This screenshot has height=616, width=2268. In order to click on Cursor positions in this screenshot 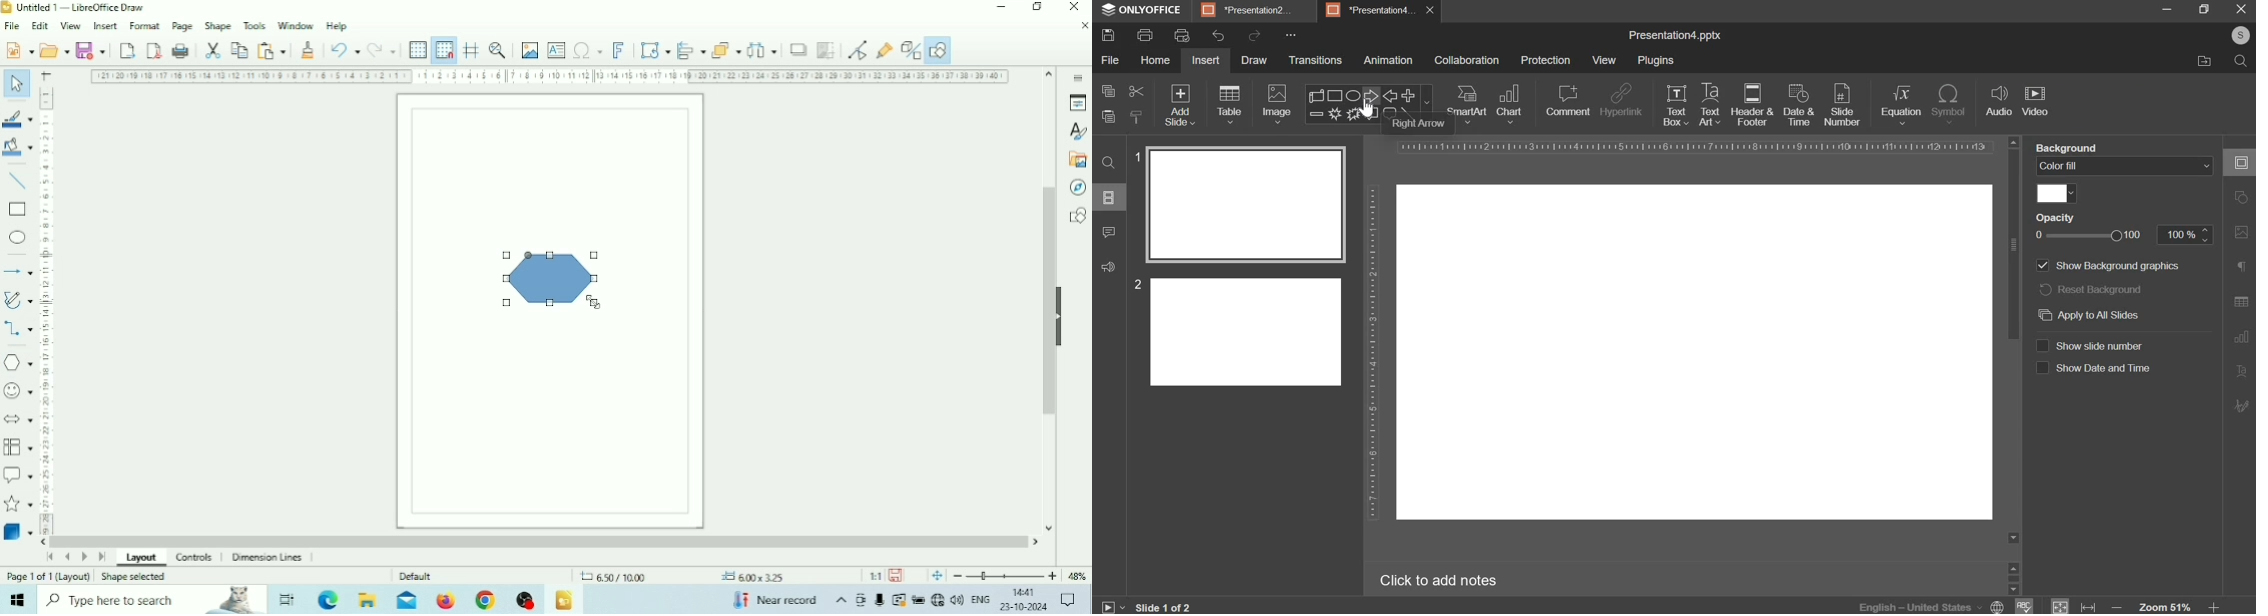, I will do `click(682, 577)`.